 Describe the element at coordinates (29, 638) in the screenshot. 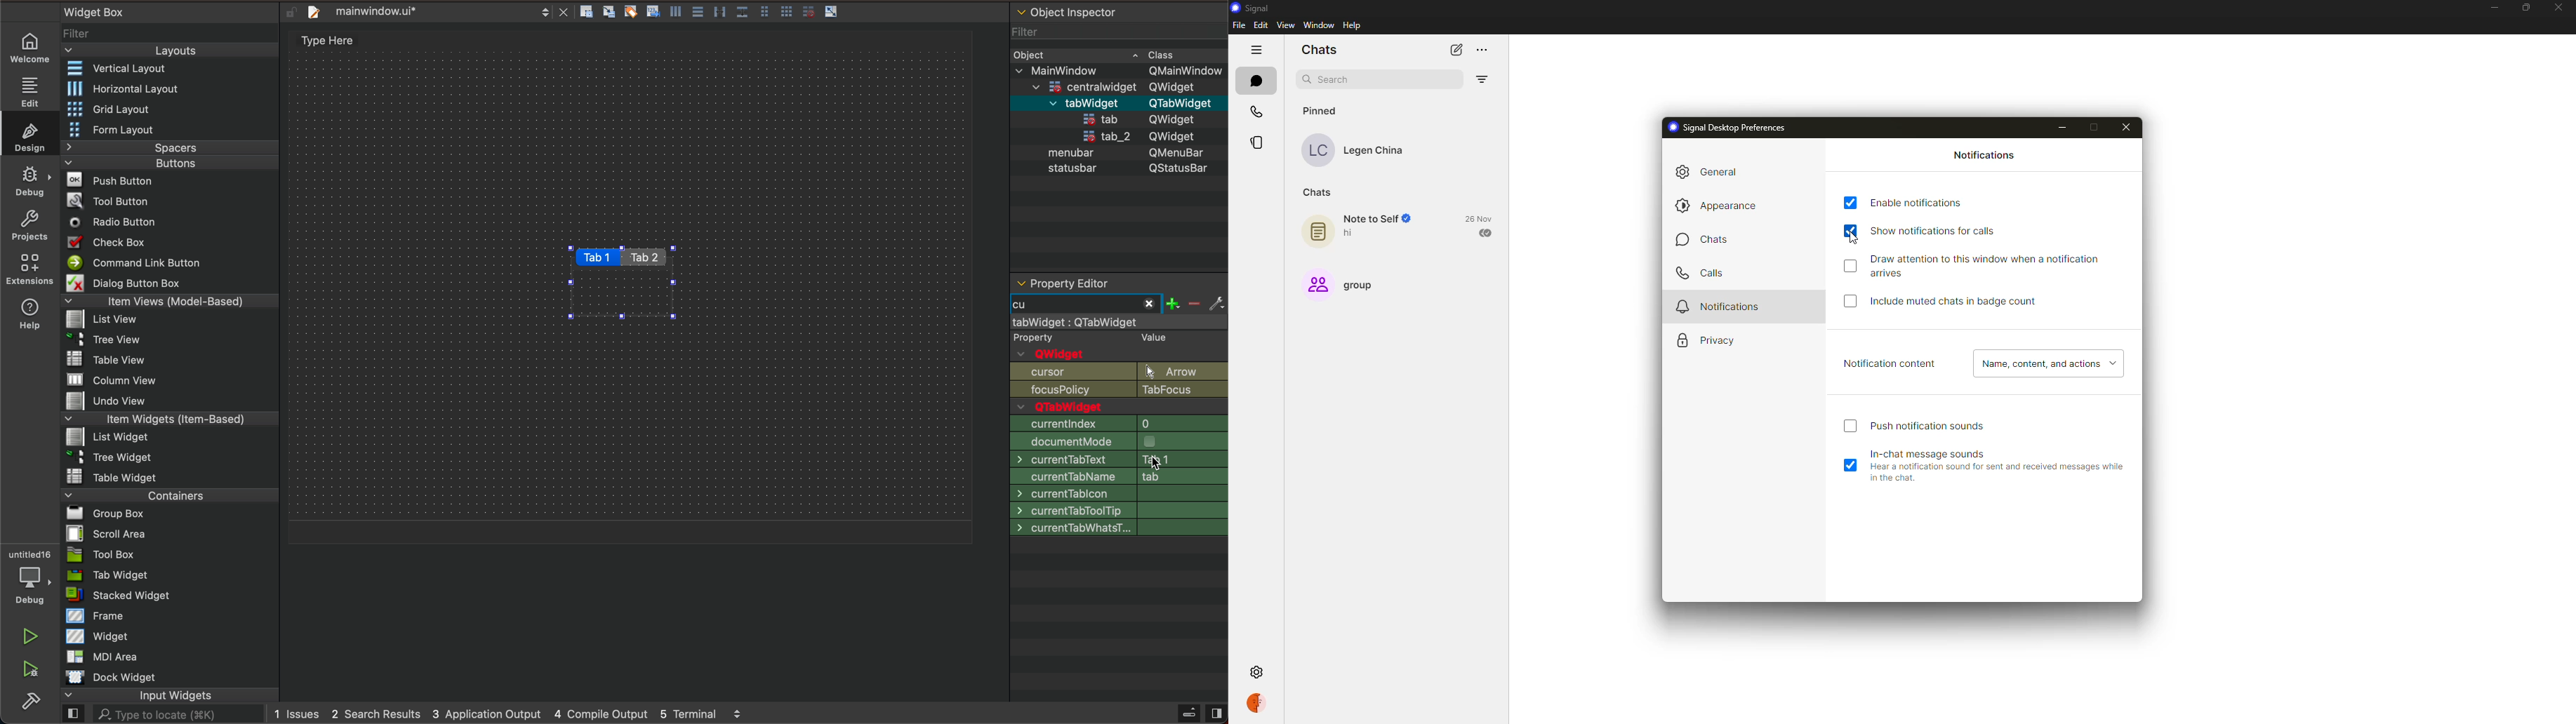

I see `play` at that location.